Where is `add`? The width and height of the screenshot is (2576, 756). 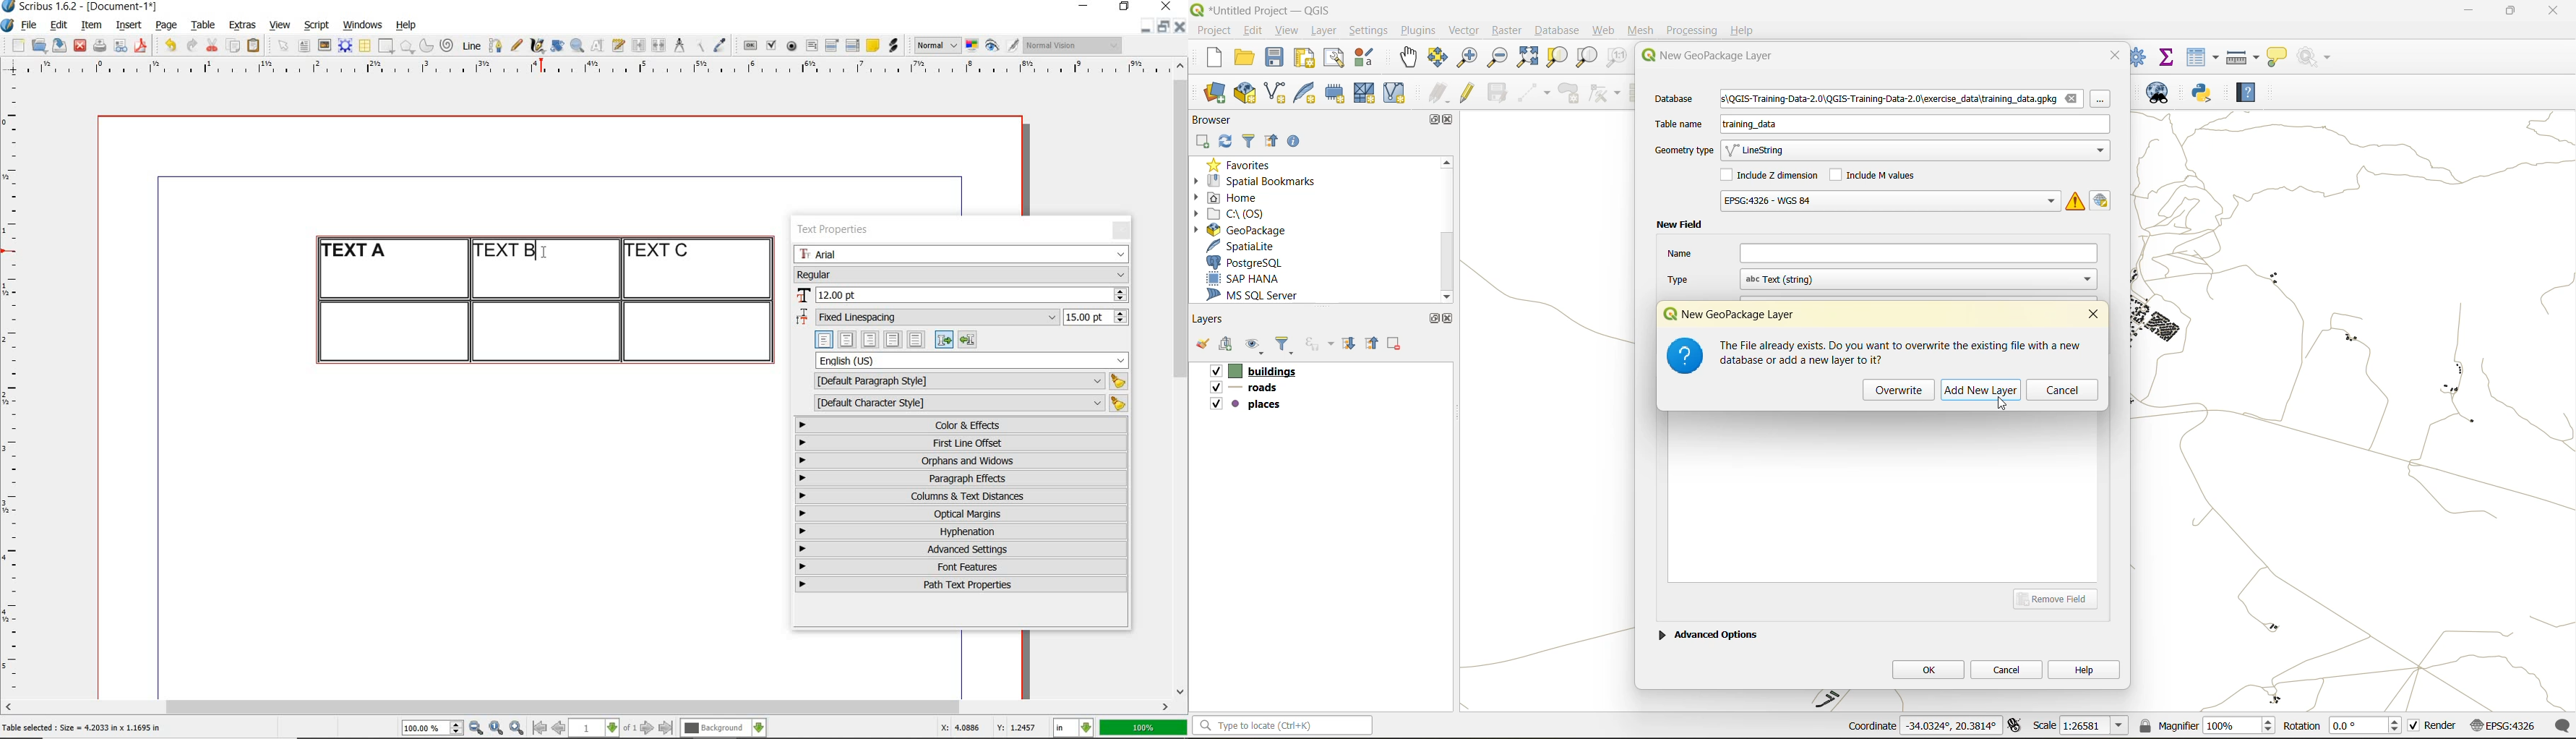 add is located at coordinates (1228, 346).